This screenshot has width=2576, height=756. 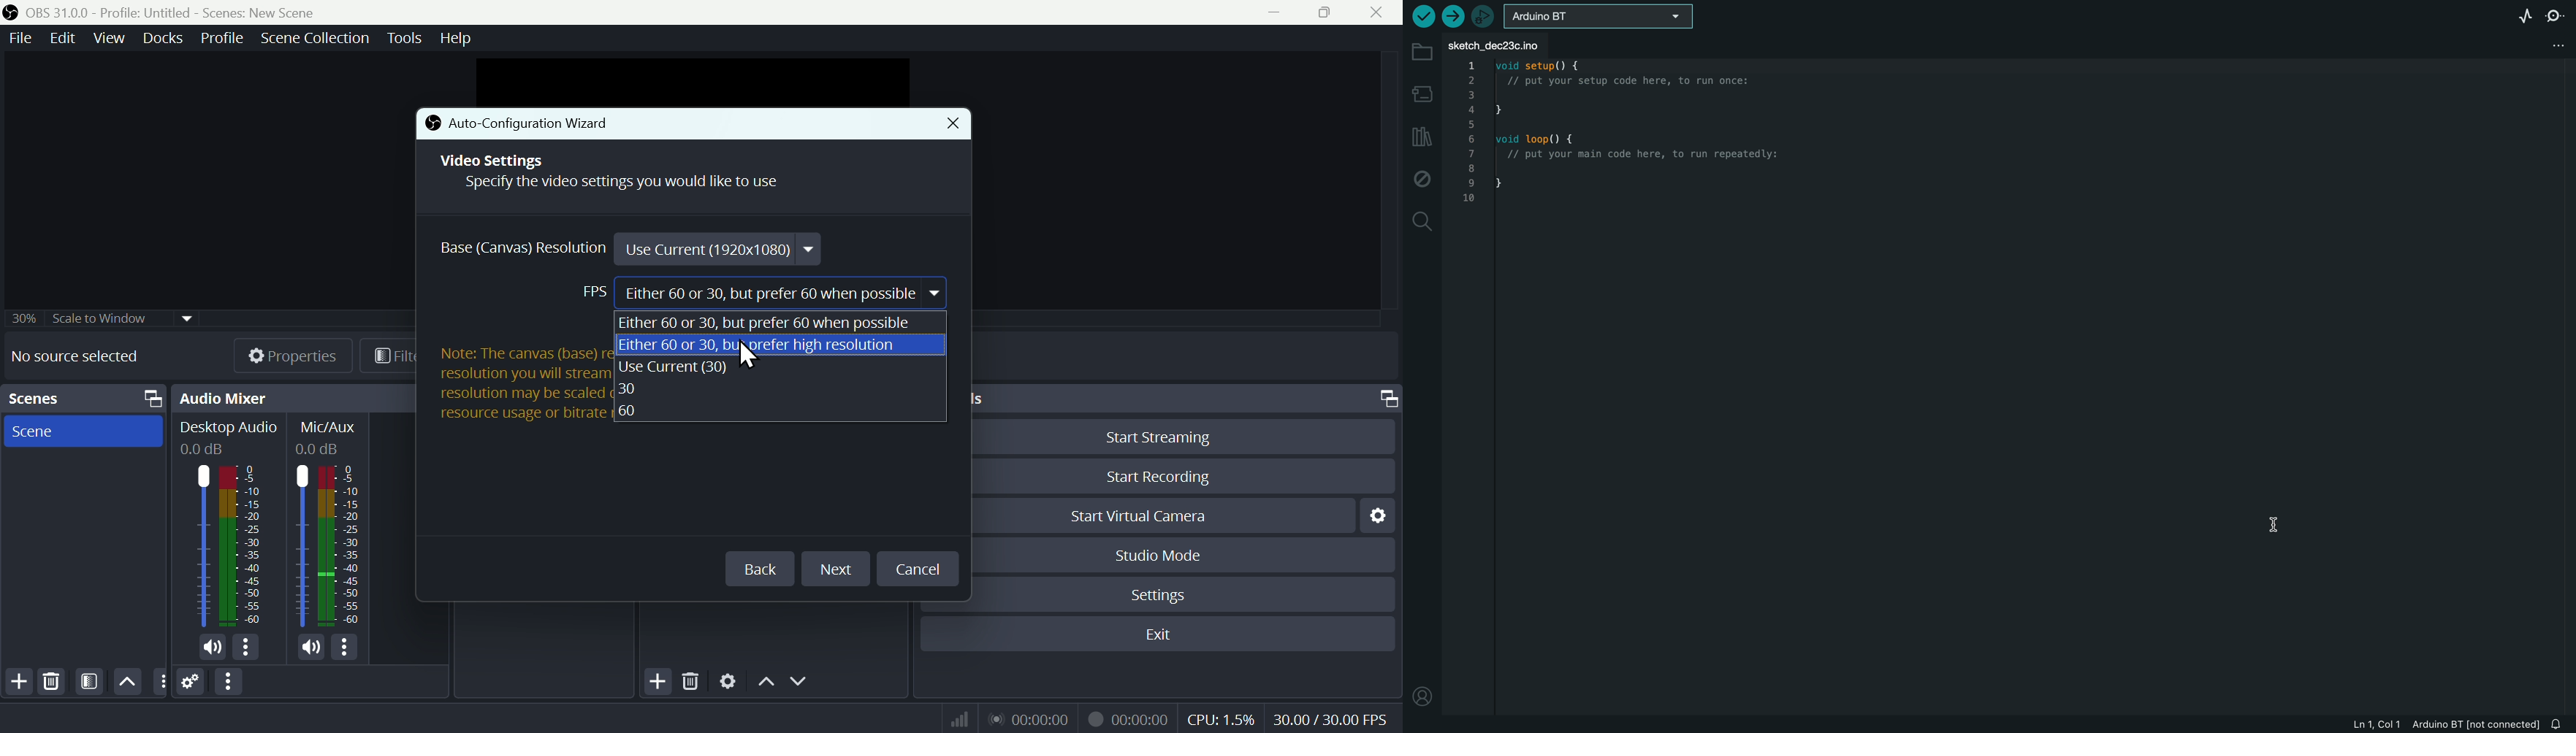 What do you see at coordinates (106, 38) in the screenshot?
I see `View` at bounding box center [106, 38].